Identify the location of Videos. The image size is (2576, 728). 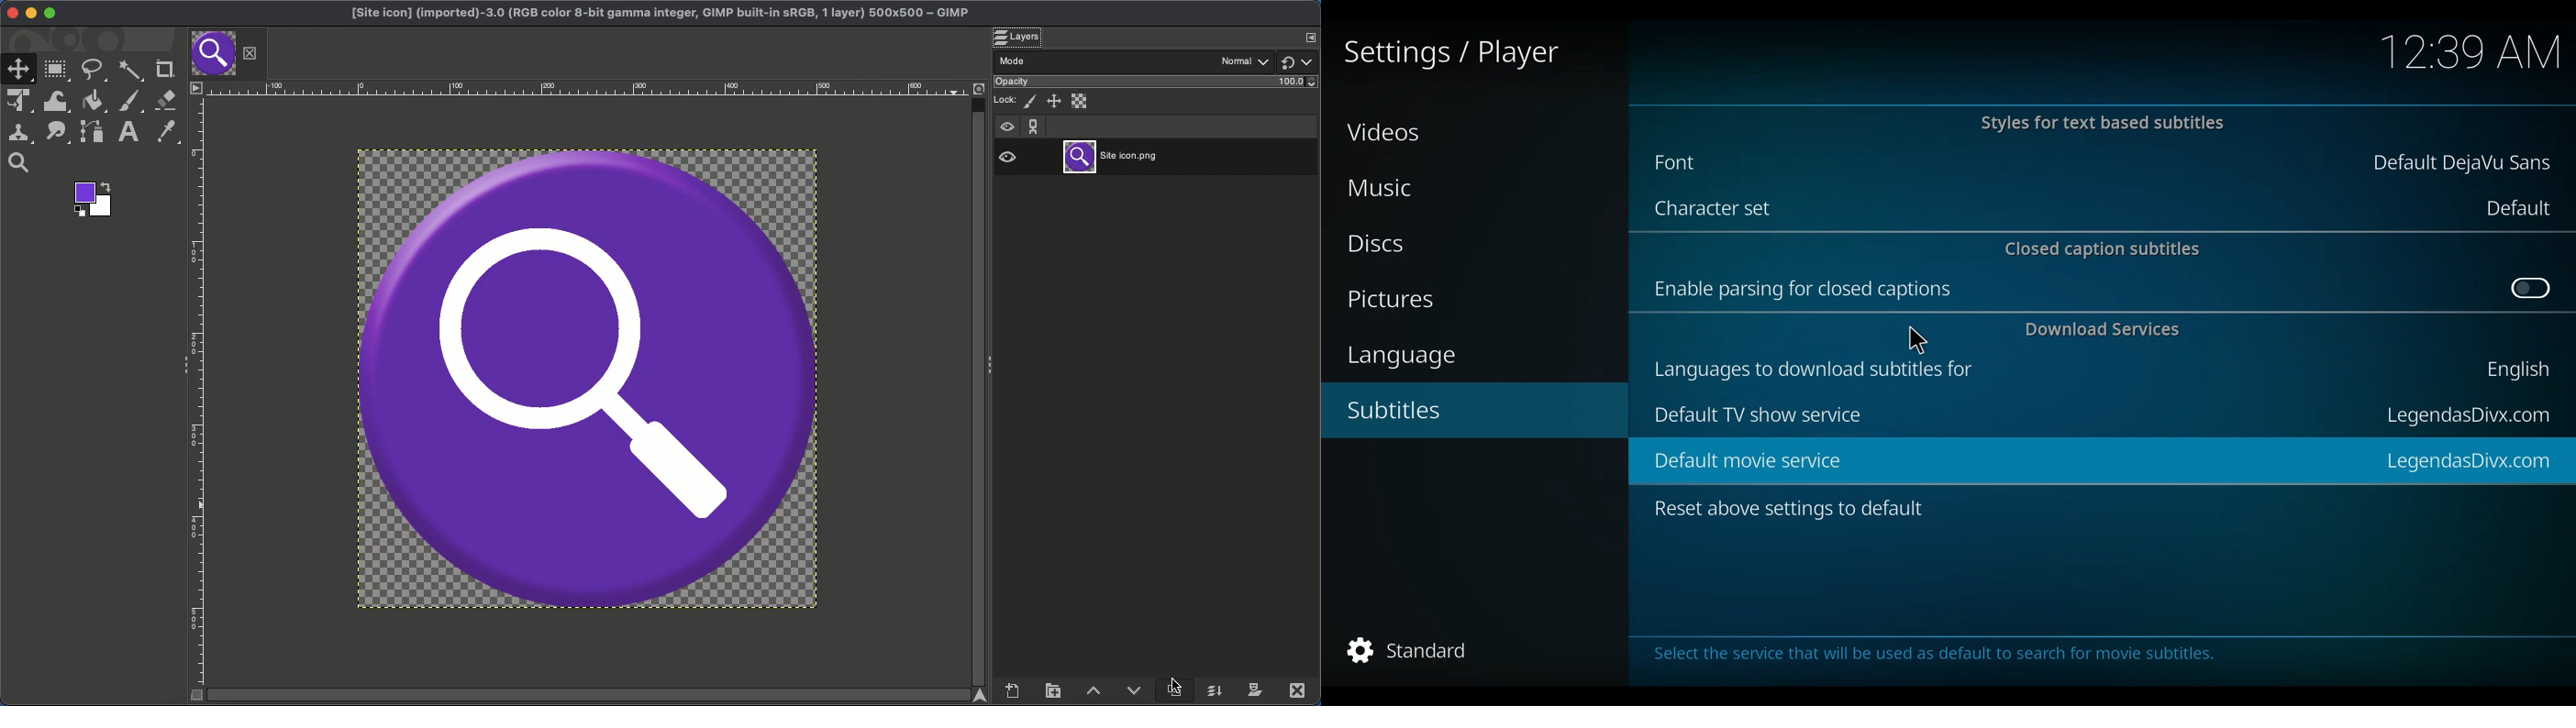
(1386, 131).